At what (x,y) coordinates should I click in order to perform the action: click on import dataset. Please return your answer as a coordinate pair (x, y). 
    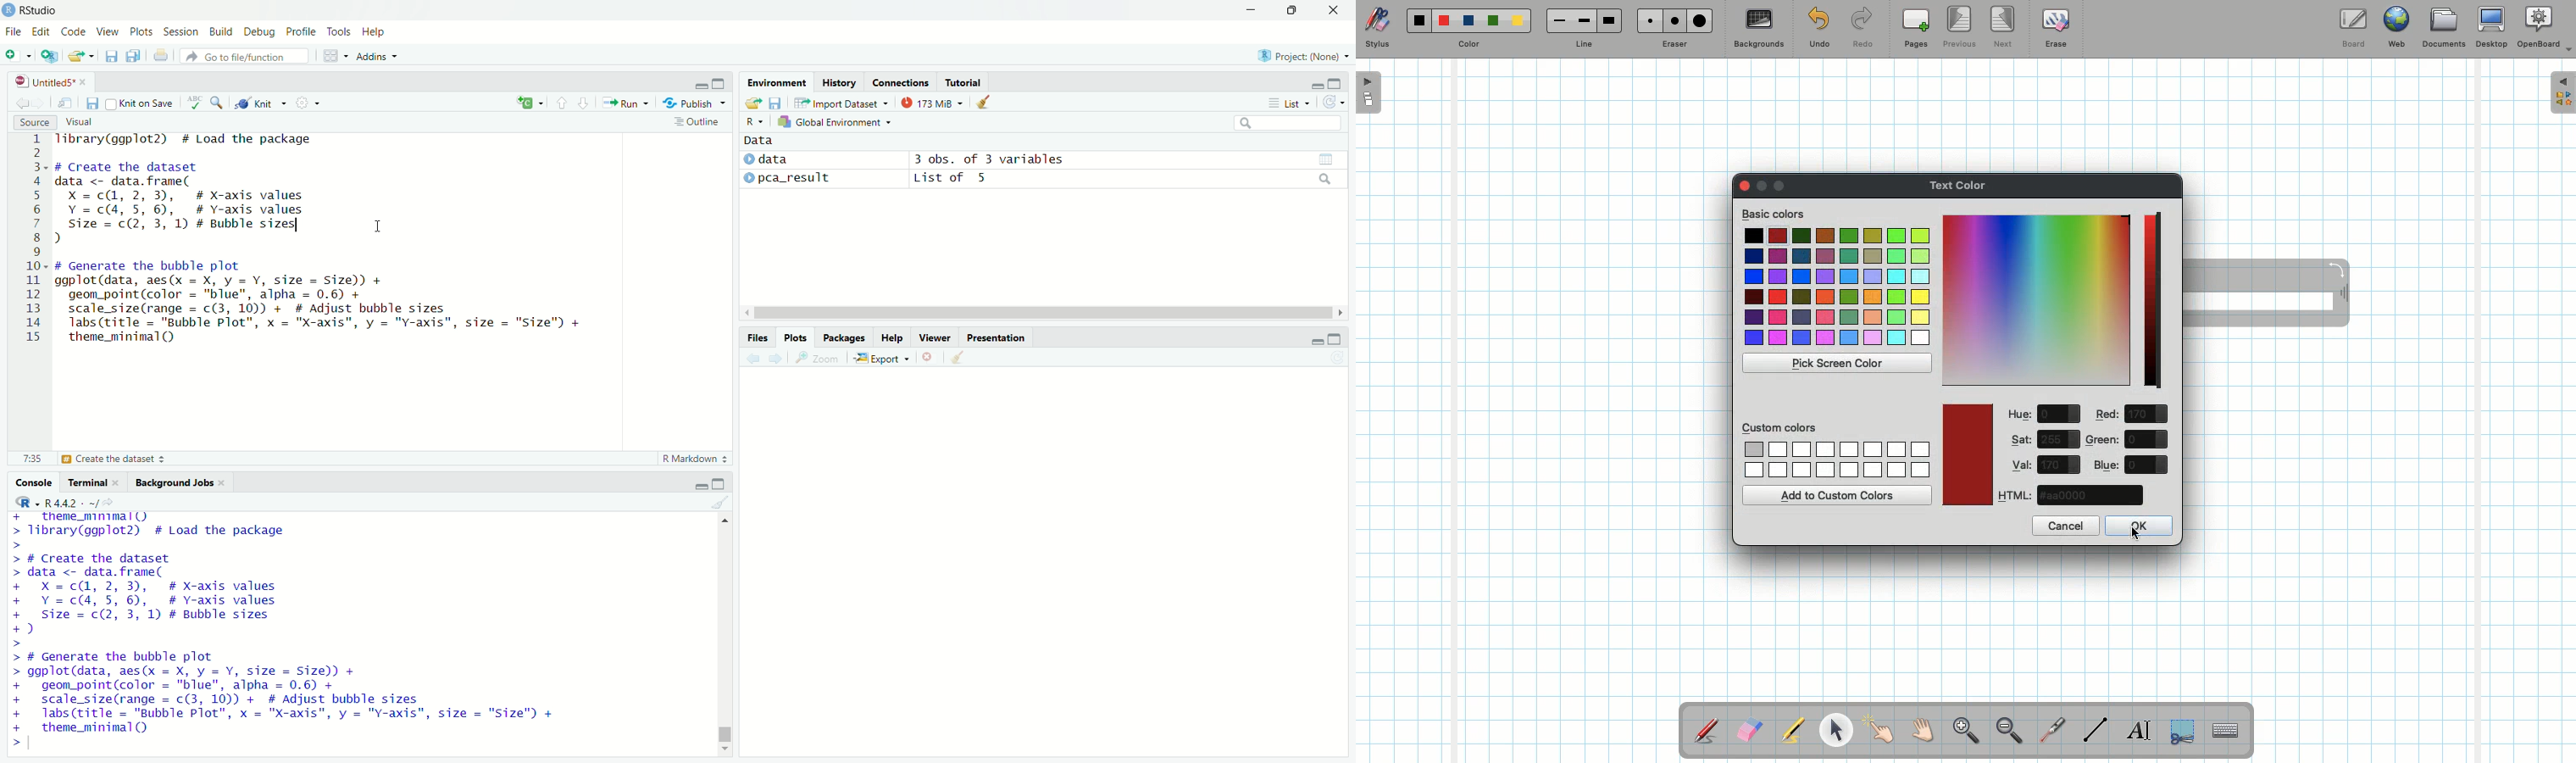
    Looking at the image, I should click on (840, 103).